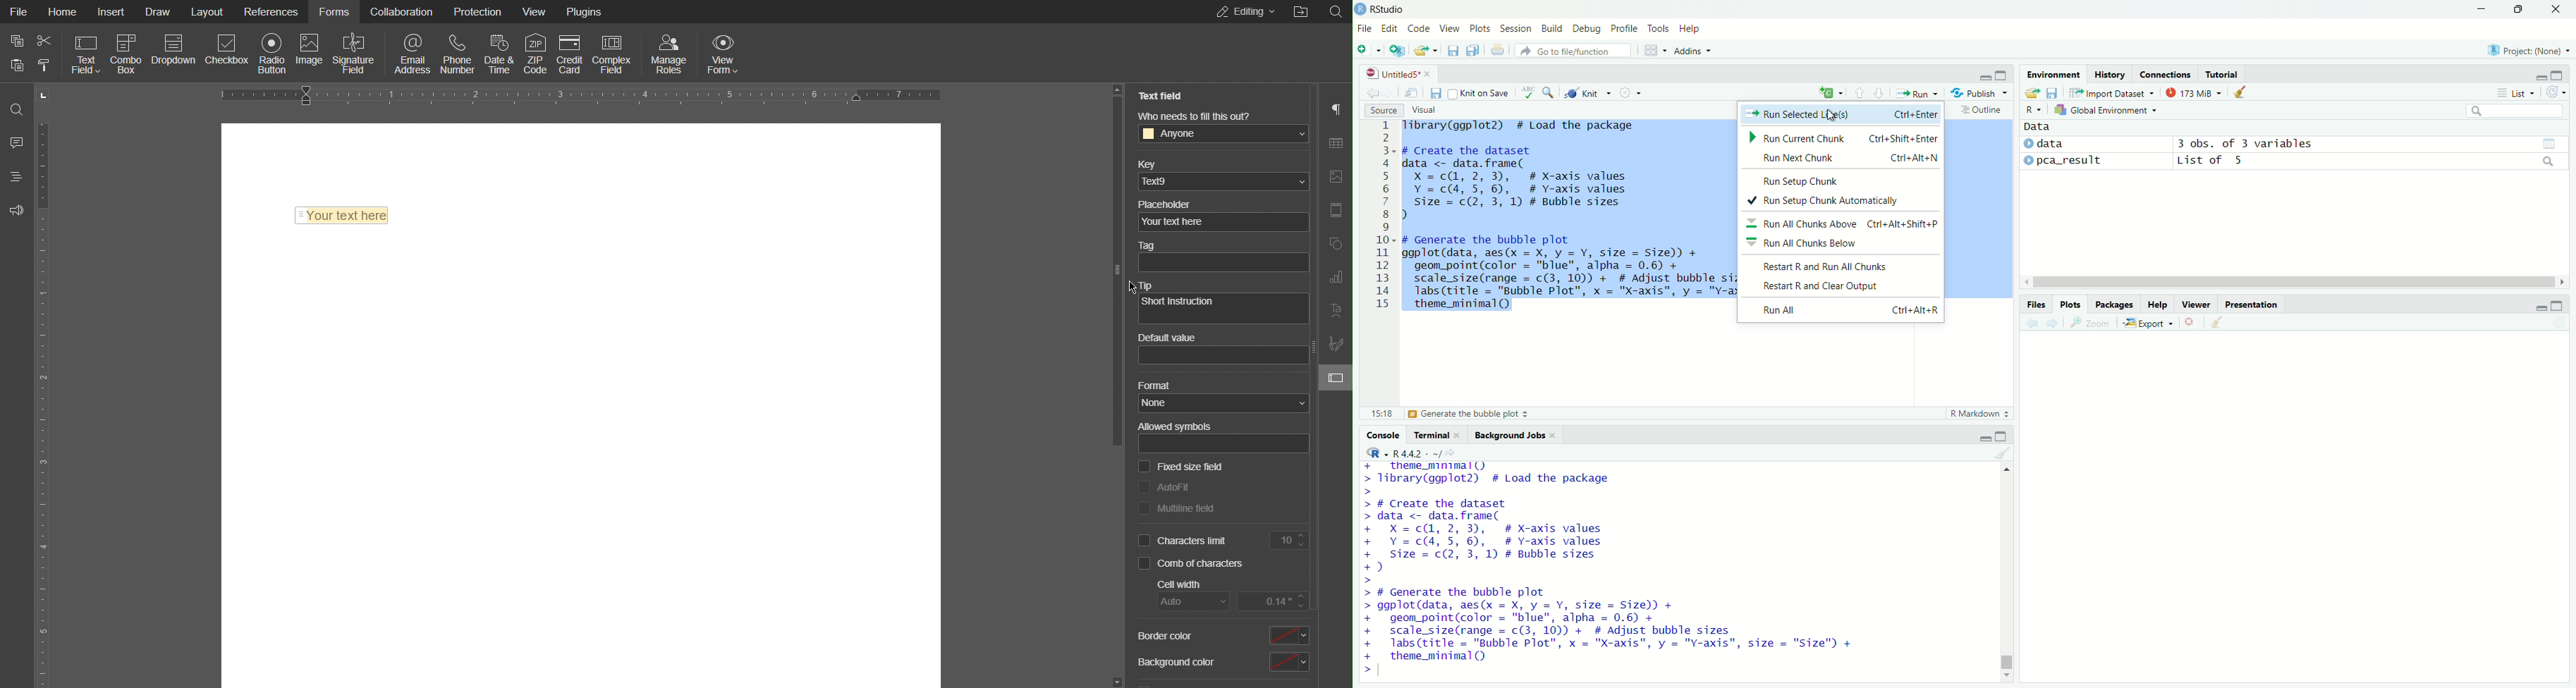 The width and height of the screenshot is (2576, 700). Describe the element at coordinates (2191, 322) in the screenshot. I see `remove current plot` at that location.